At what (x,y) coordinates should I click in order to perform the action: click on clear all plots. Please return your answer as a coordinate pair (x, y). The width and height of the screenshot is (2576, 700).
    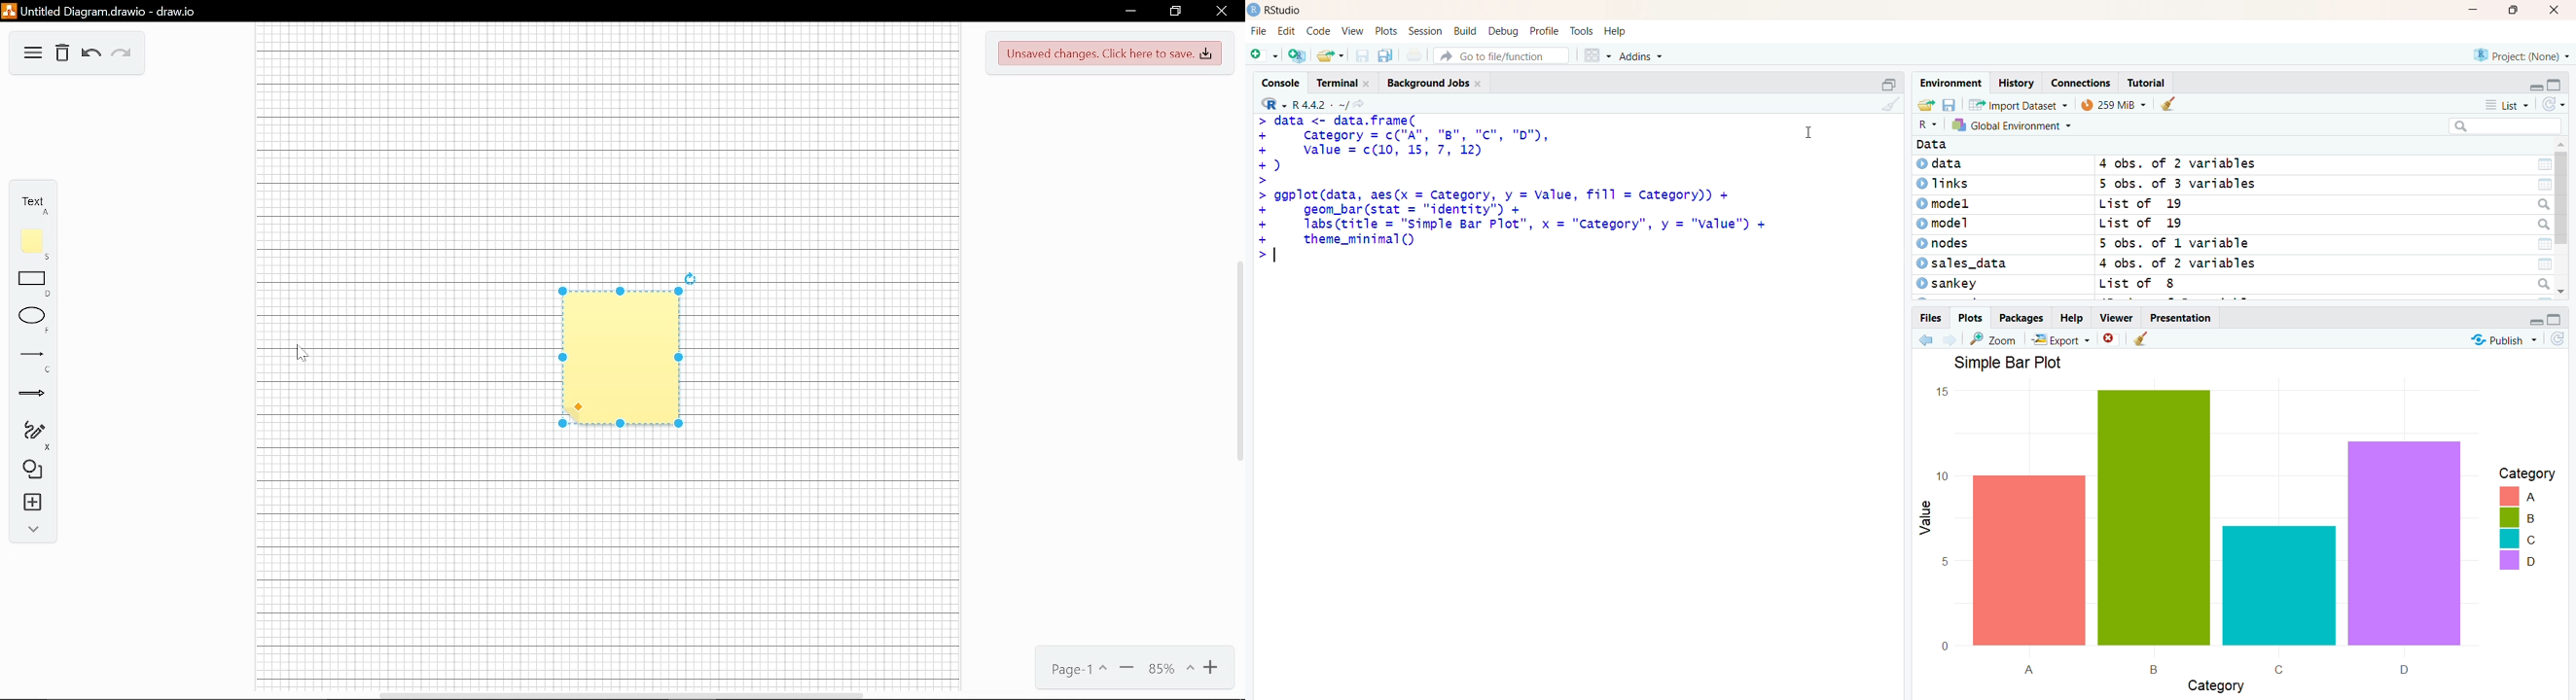
    Looking at the image, I should click on (2143, 340).